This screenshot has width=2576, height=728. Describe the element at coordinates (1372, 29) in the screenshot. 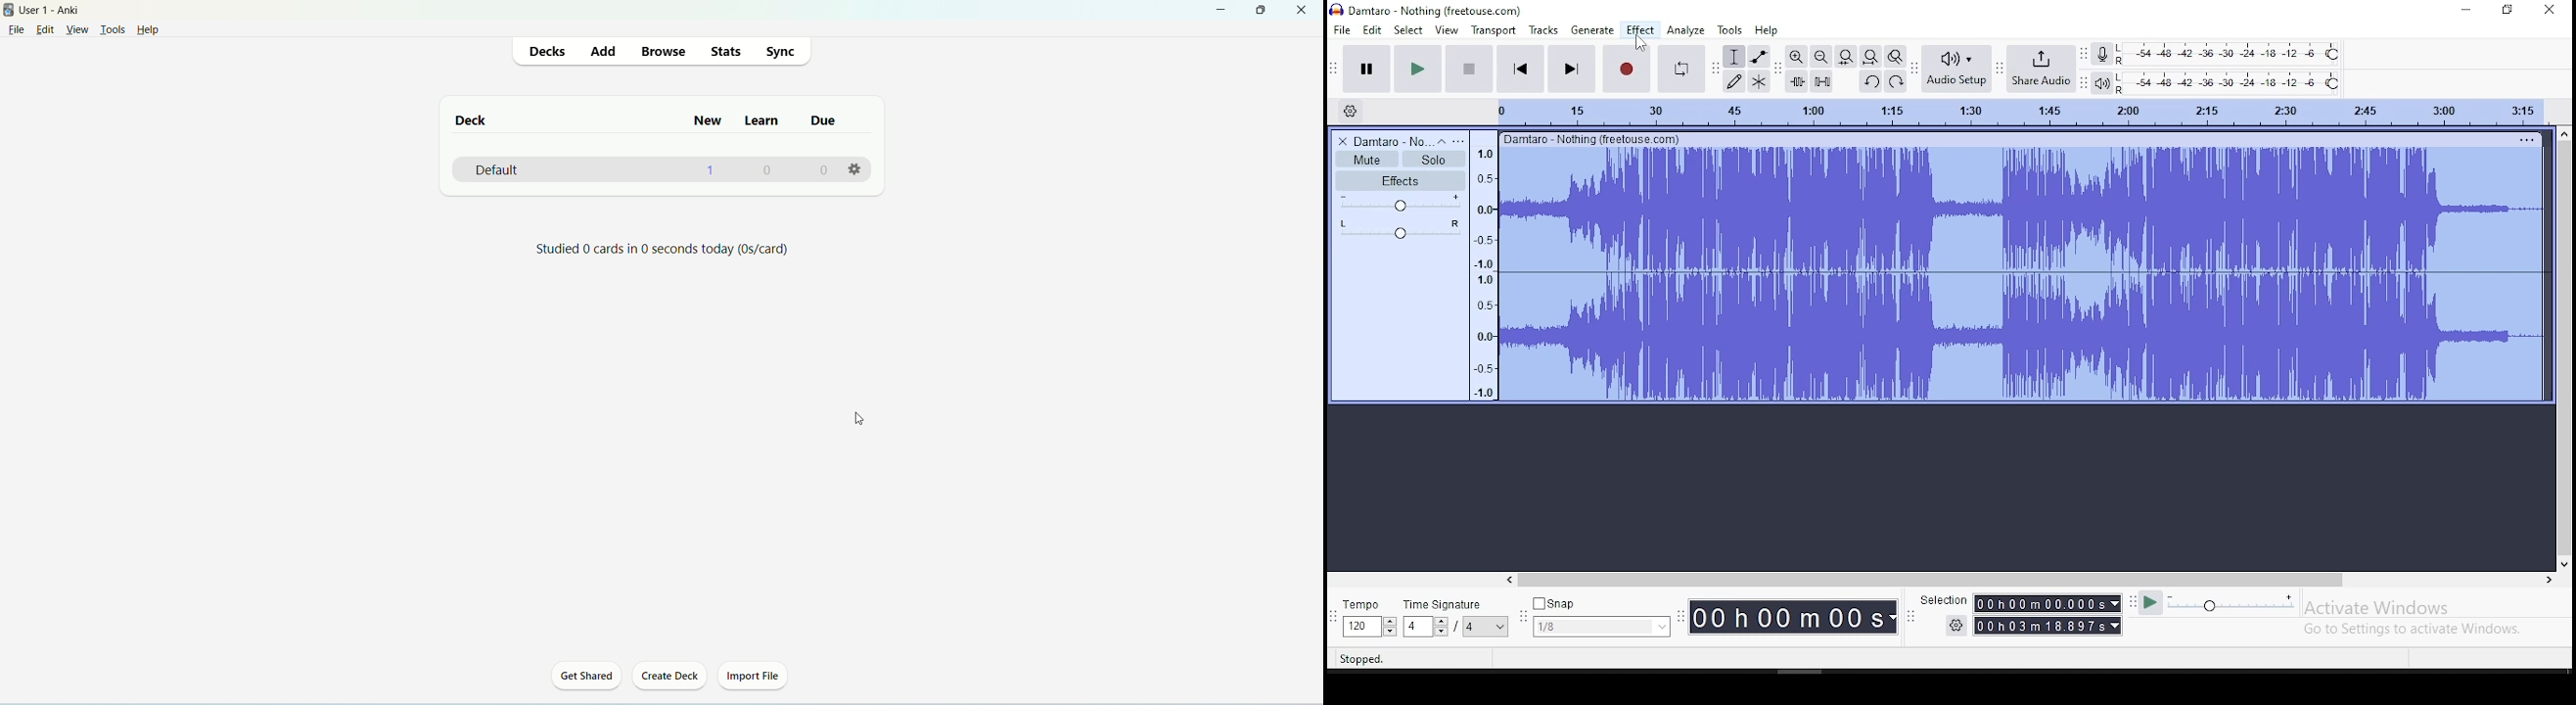

I see `edit` at that location.